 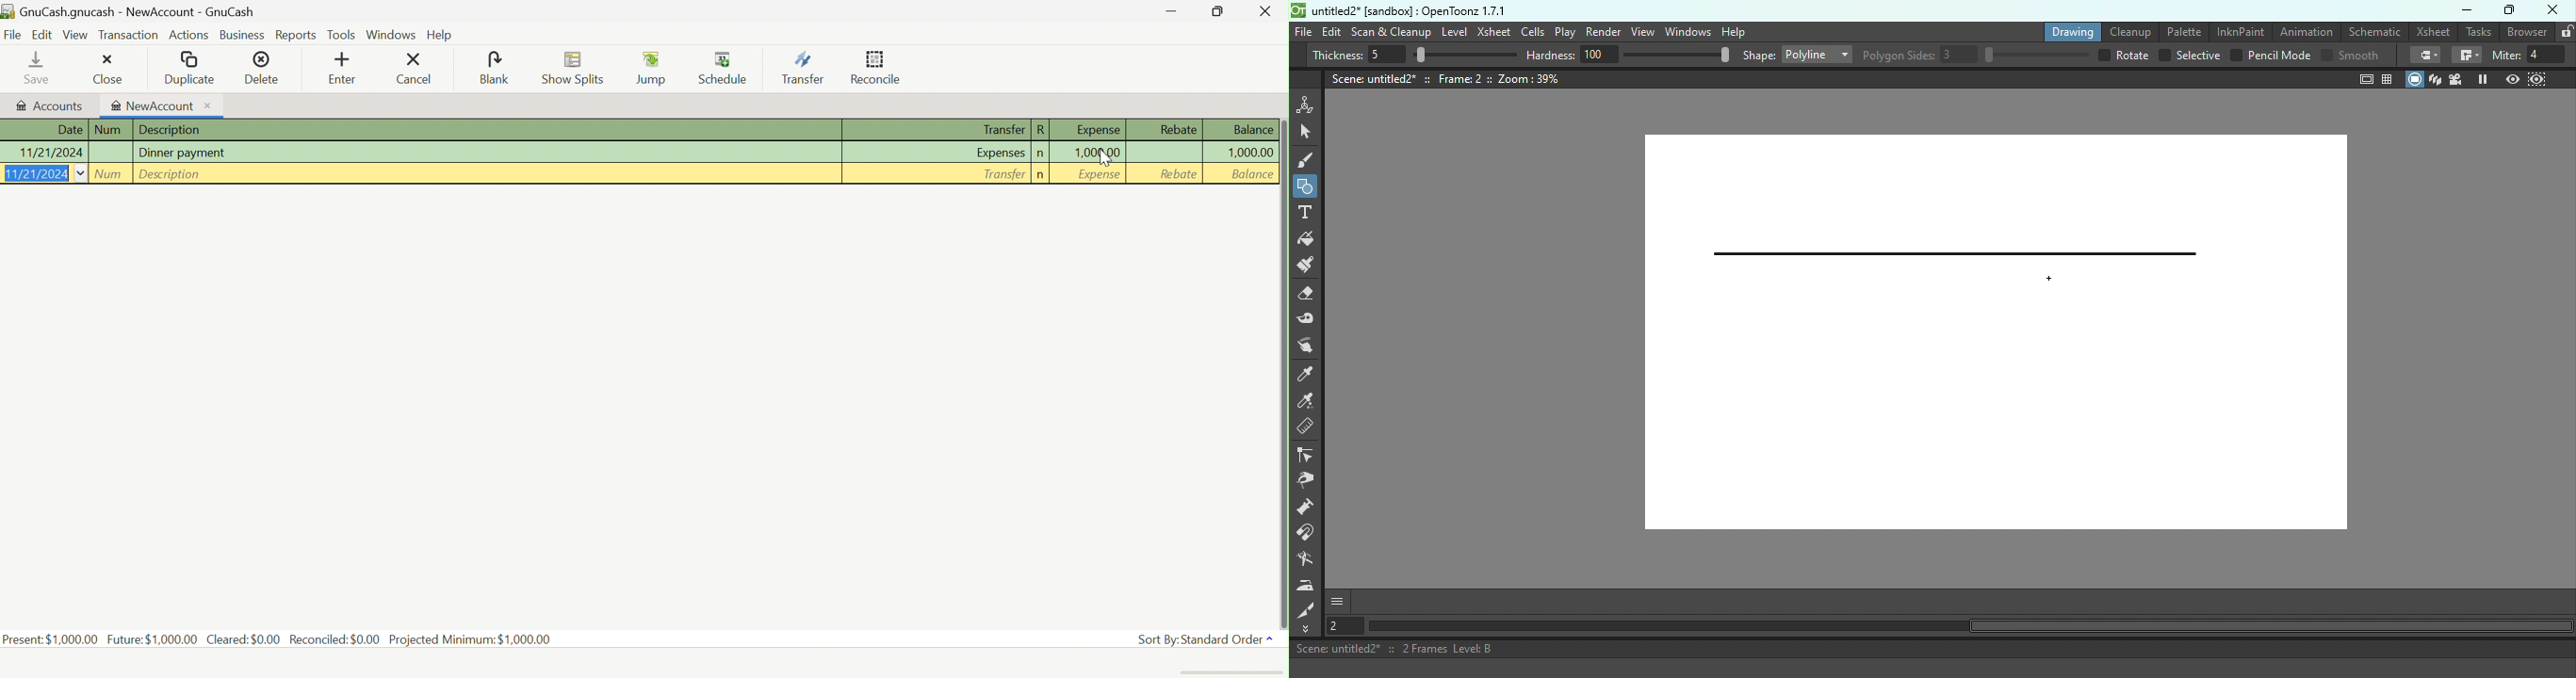 I want to click on Transaction, so click(x=128, y=34).